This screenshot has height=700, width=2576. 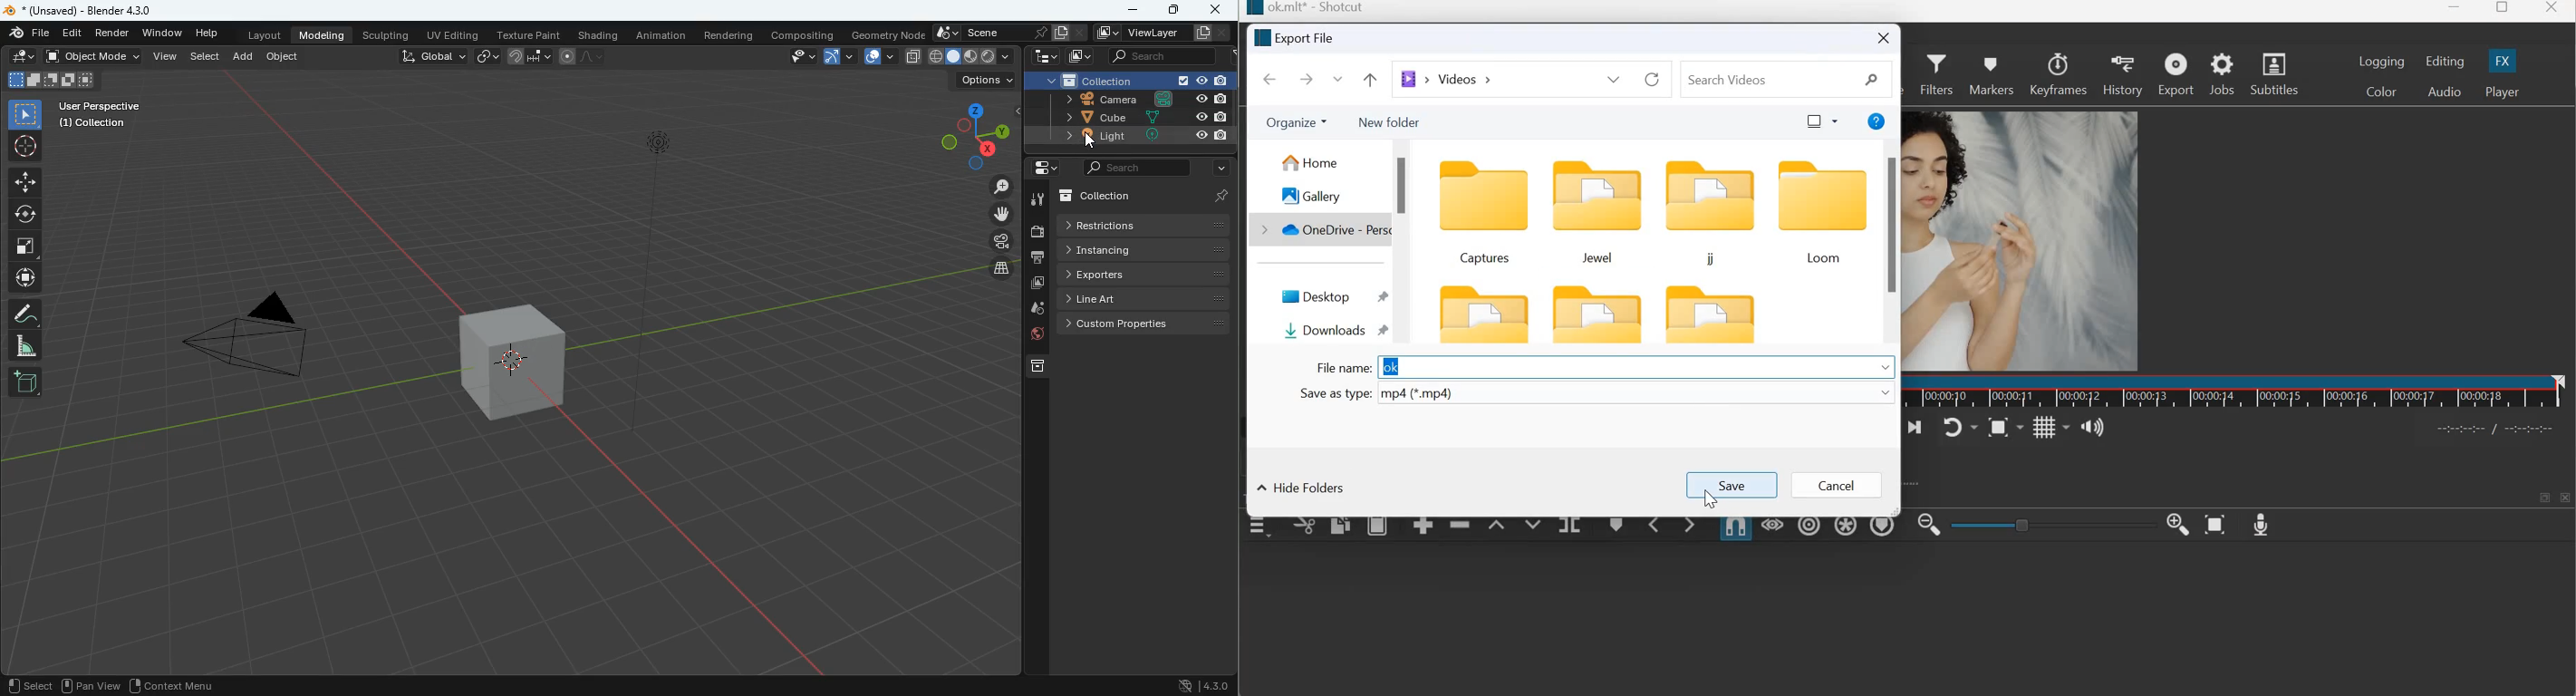 I want to click on Hide folders, so click(x=1302, y=487).